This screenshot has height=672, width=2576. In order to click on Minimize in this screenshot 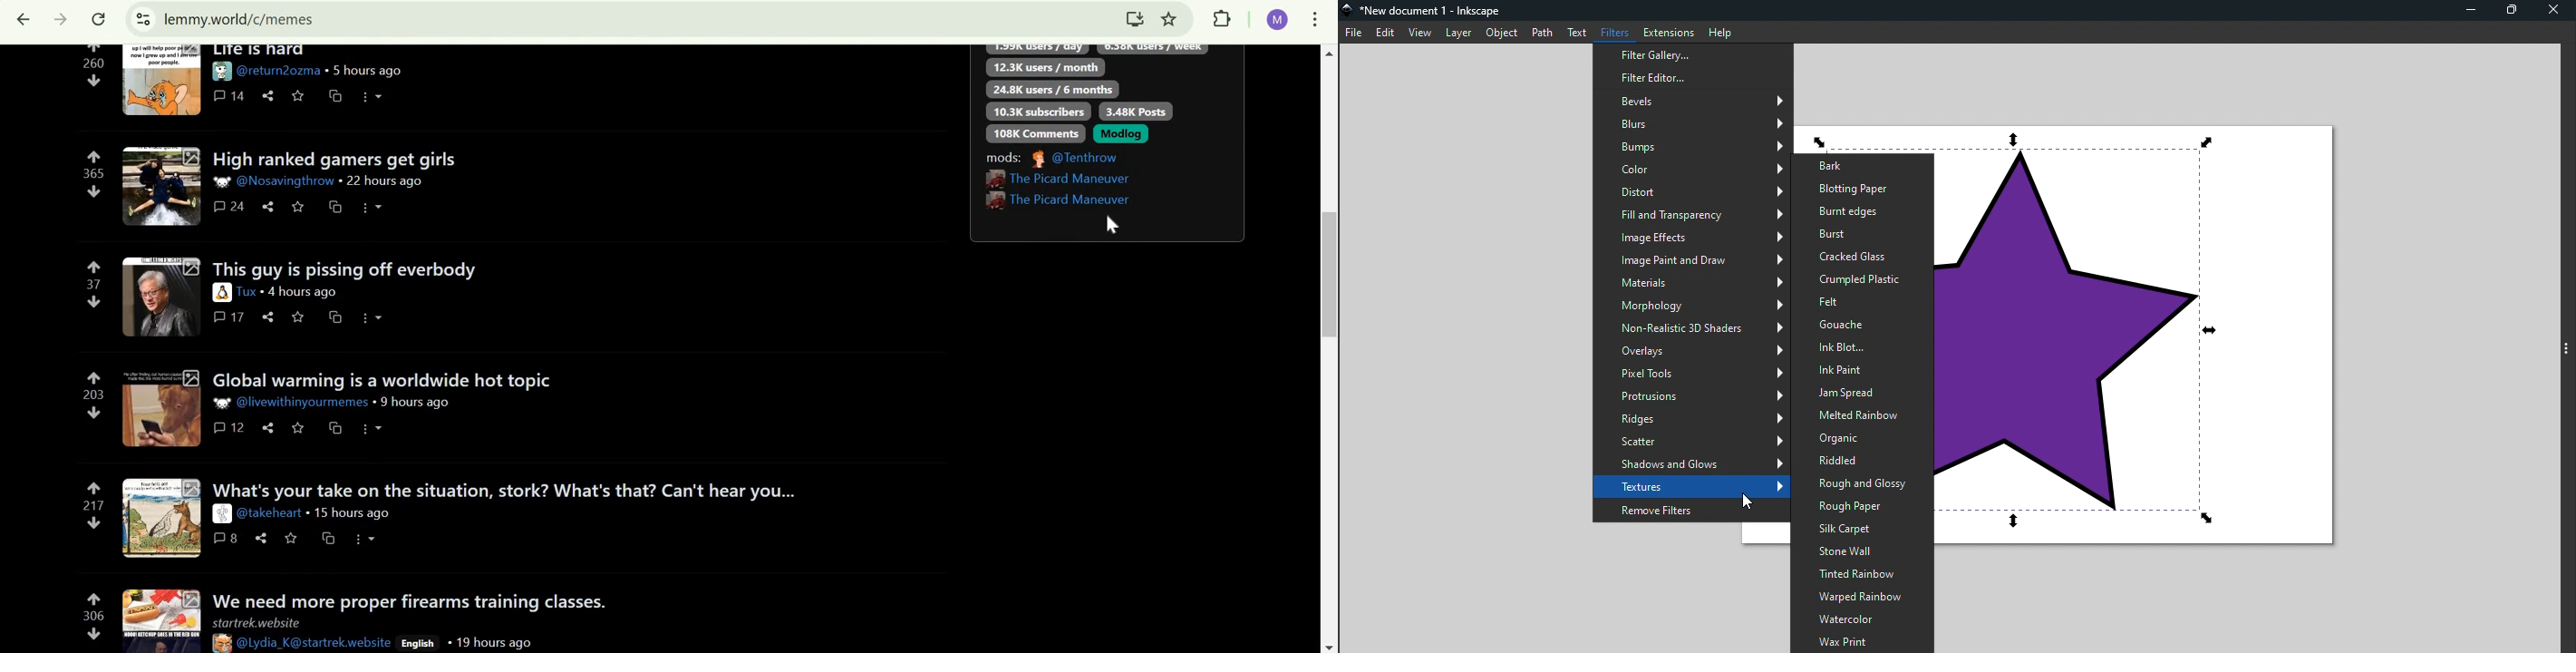, I will do `click(2470, 12)`.